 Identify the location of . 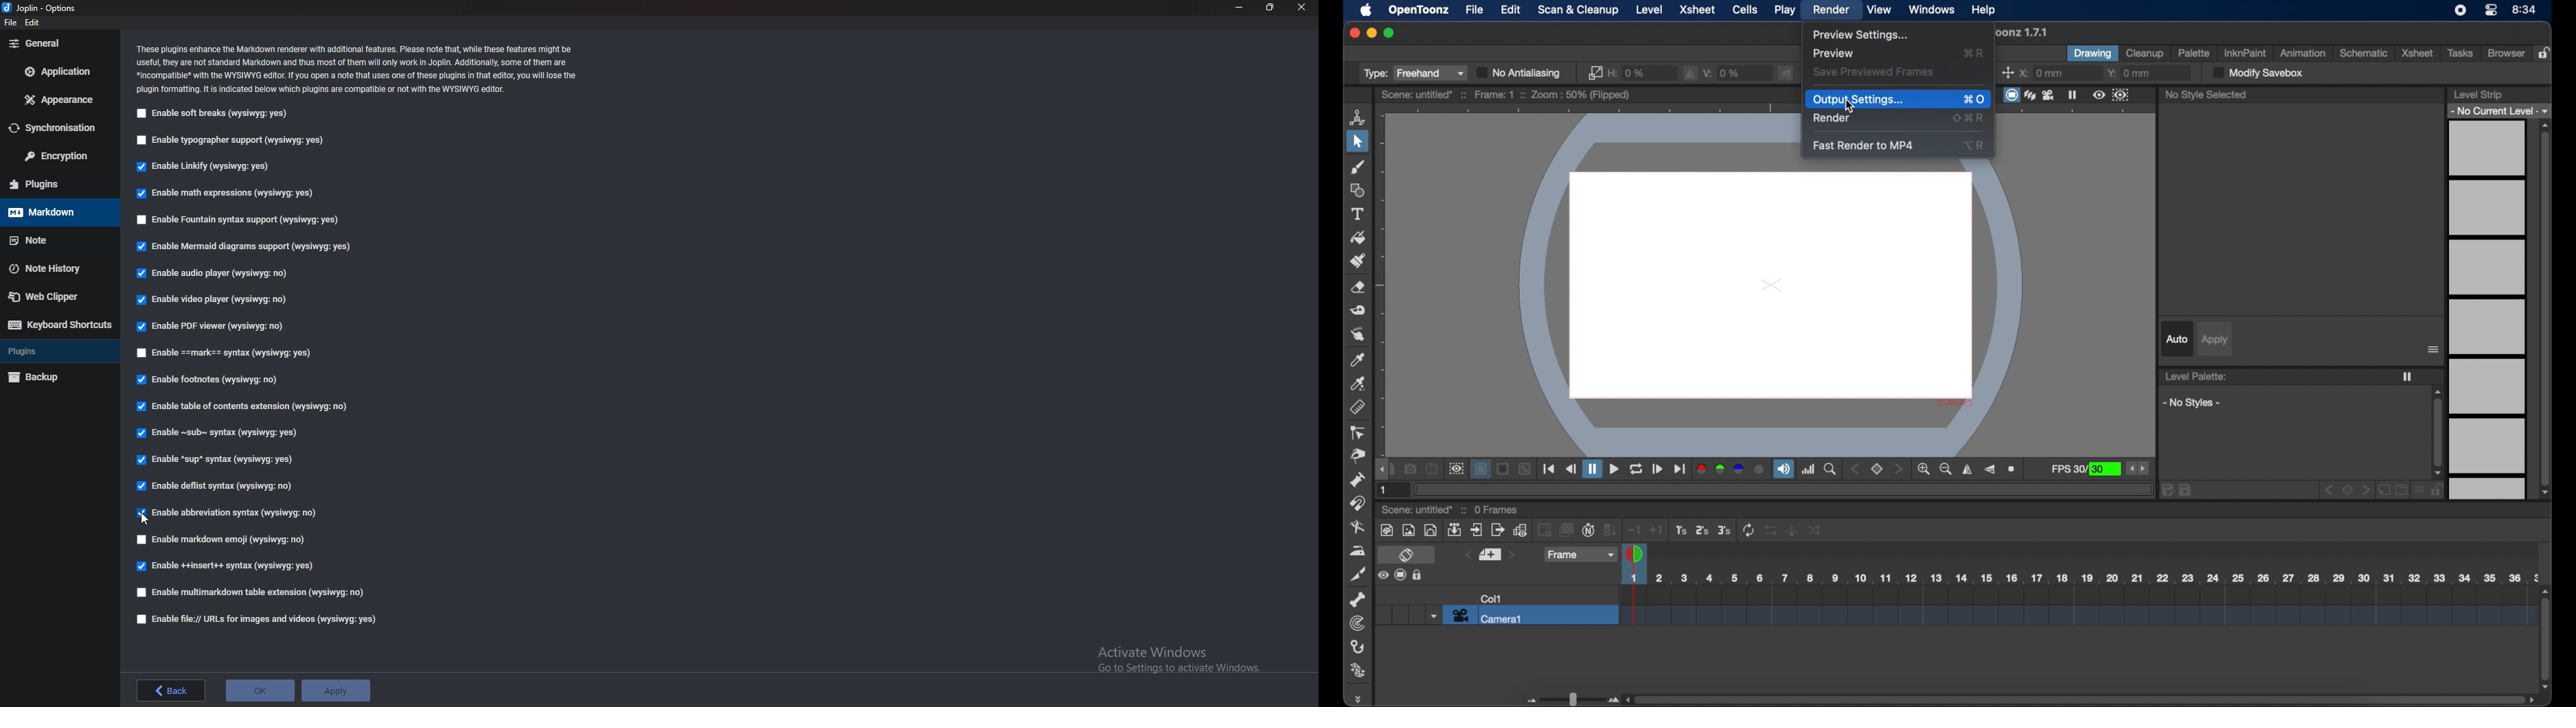
(1497, 530).